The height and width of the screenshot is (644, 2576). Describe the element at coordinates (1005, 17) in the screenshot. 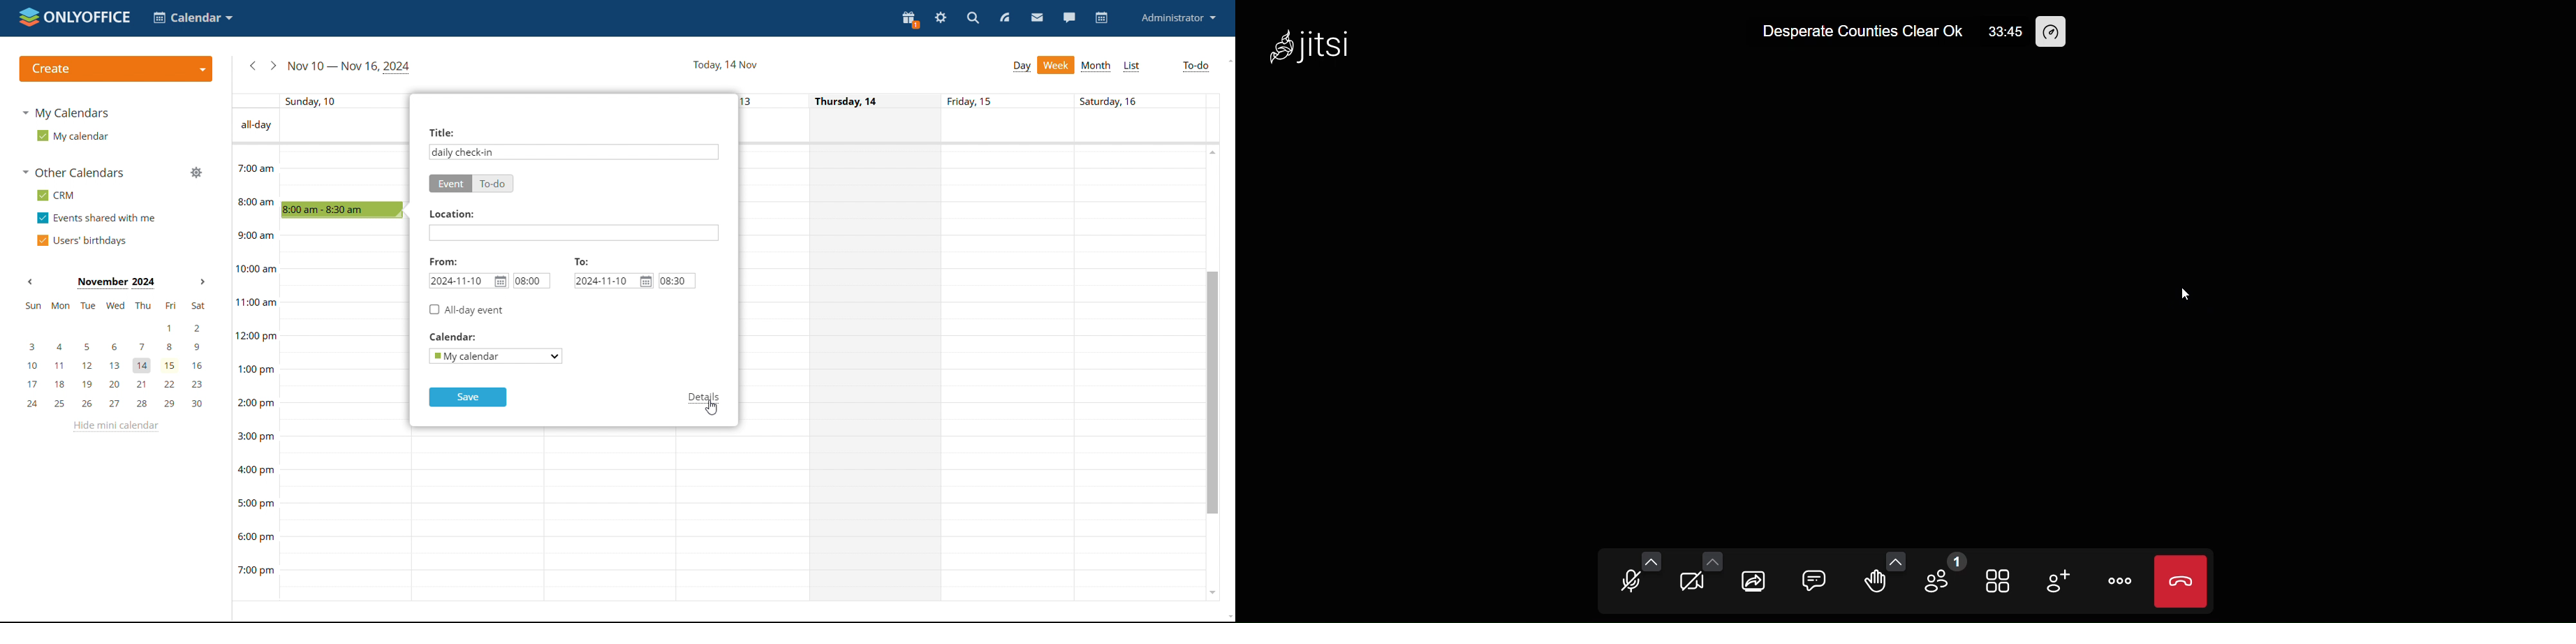

I see `feed` at that location.